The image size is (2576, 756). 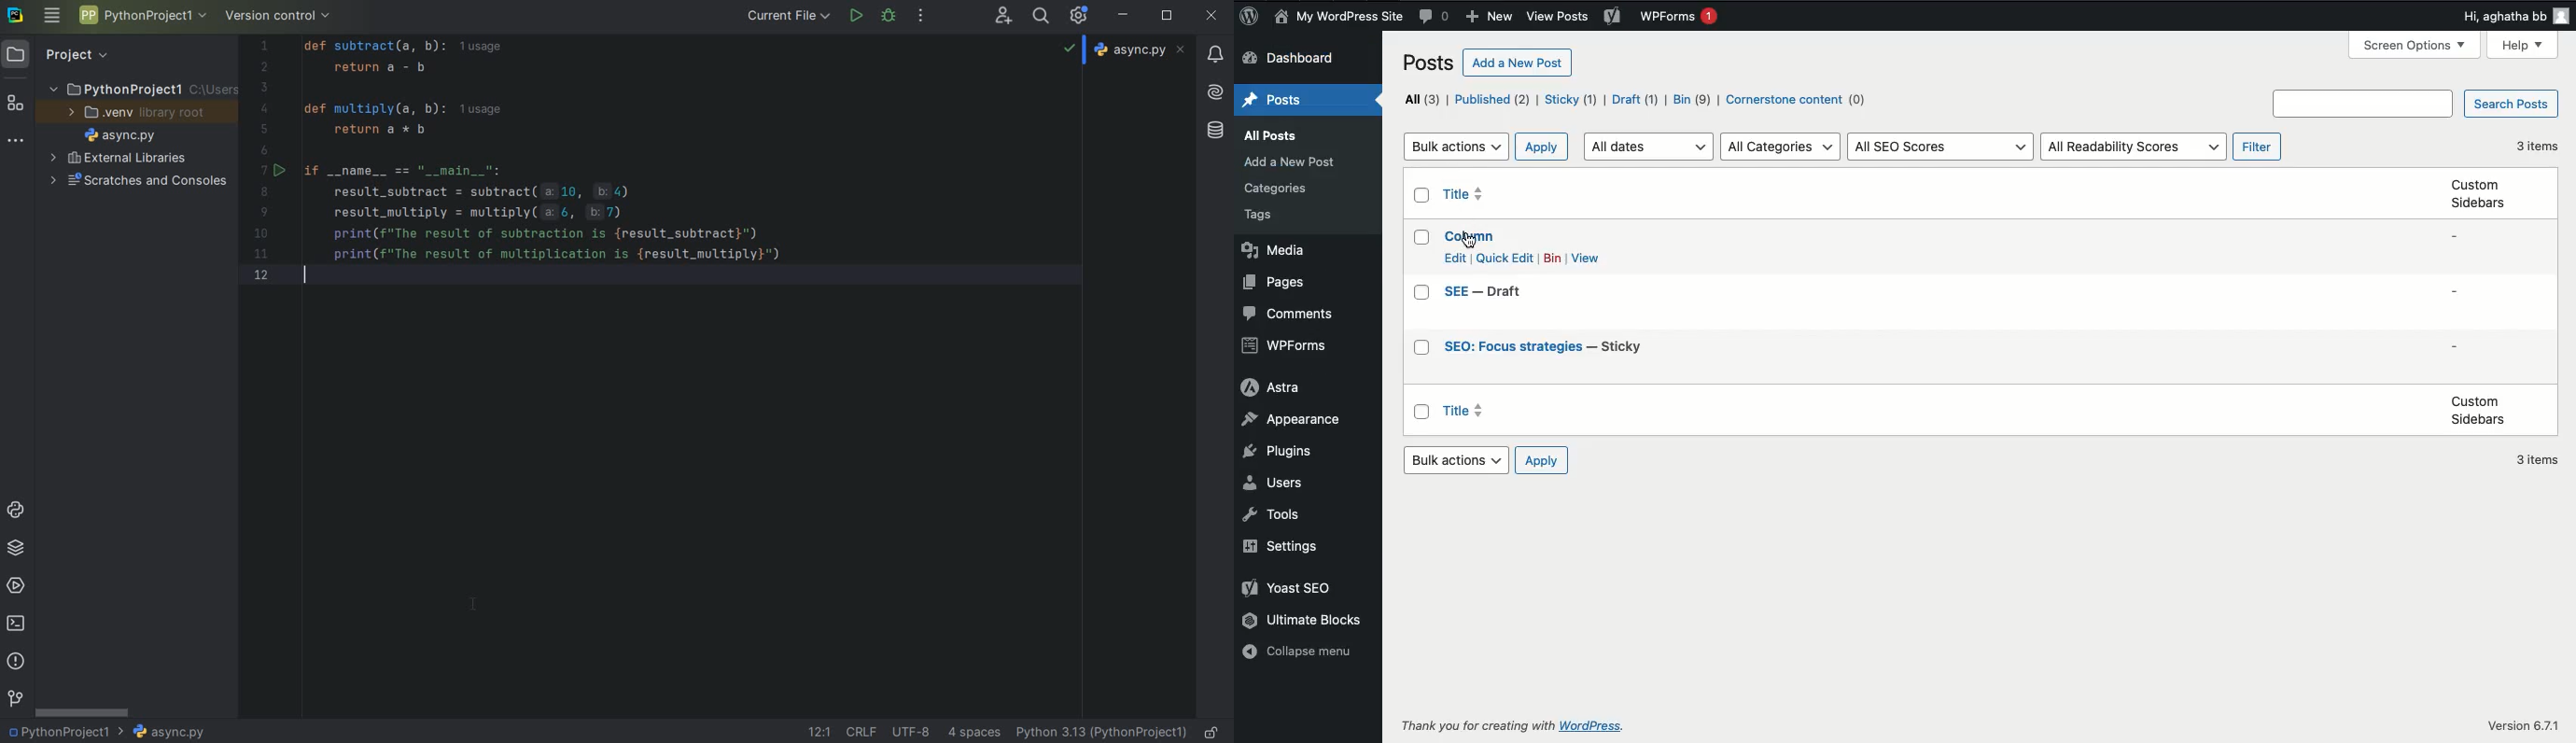 I want to click on , so click(x=1293, y=163).